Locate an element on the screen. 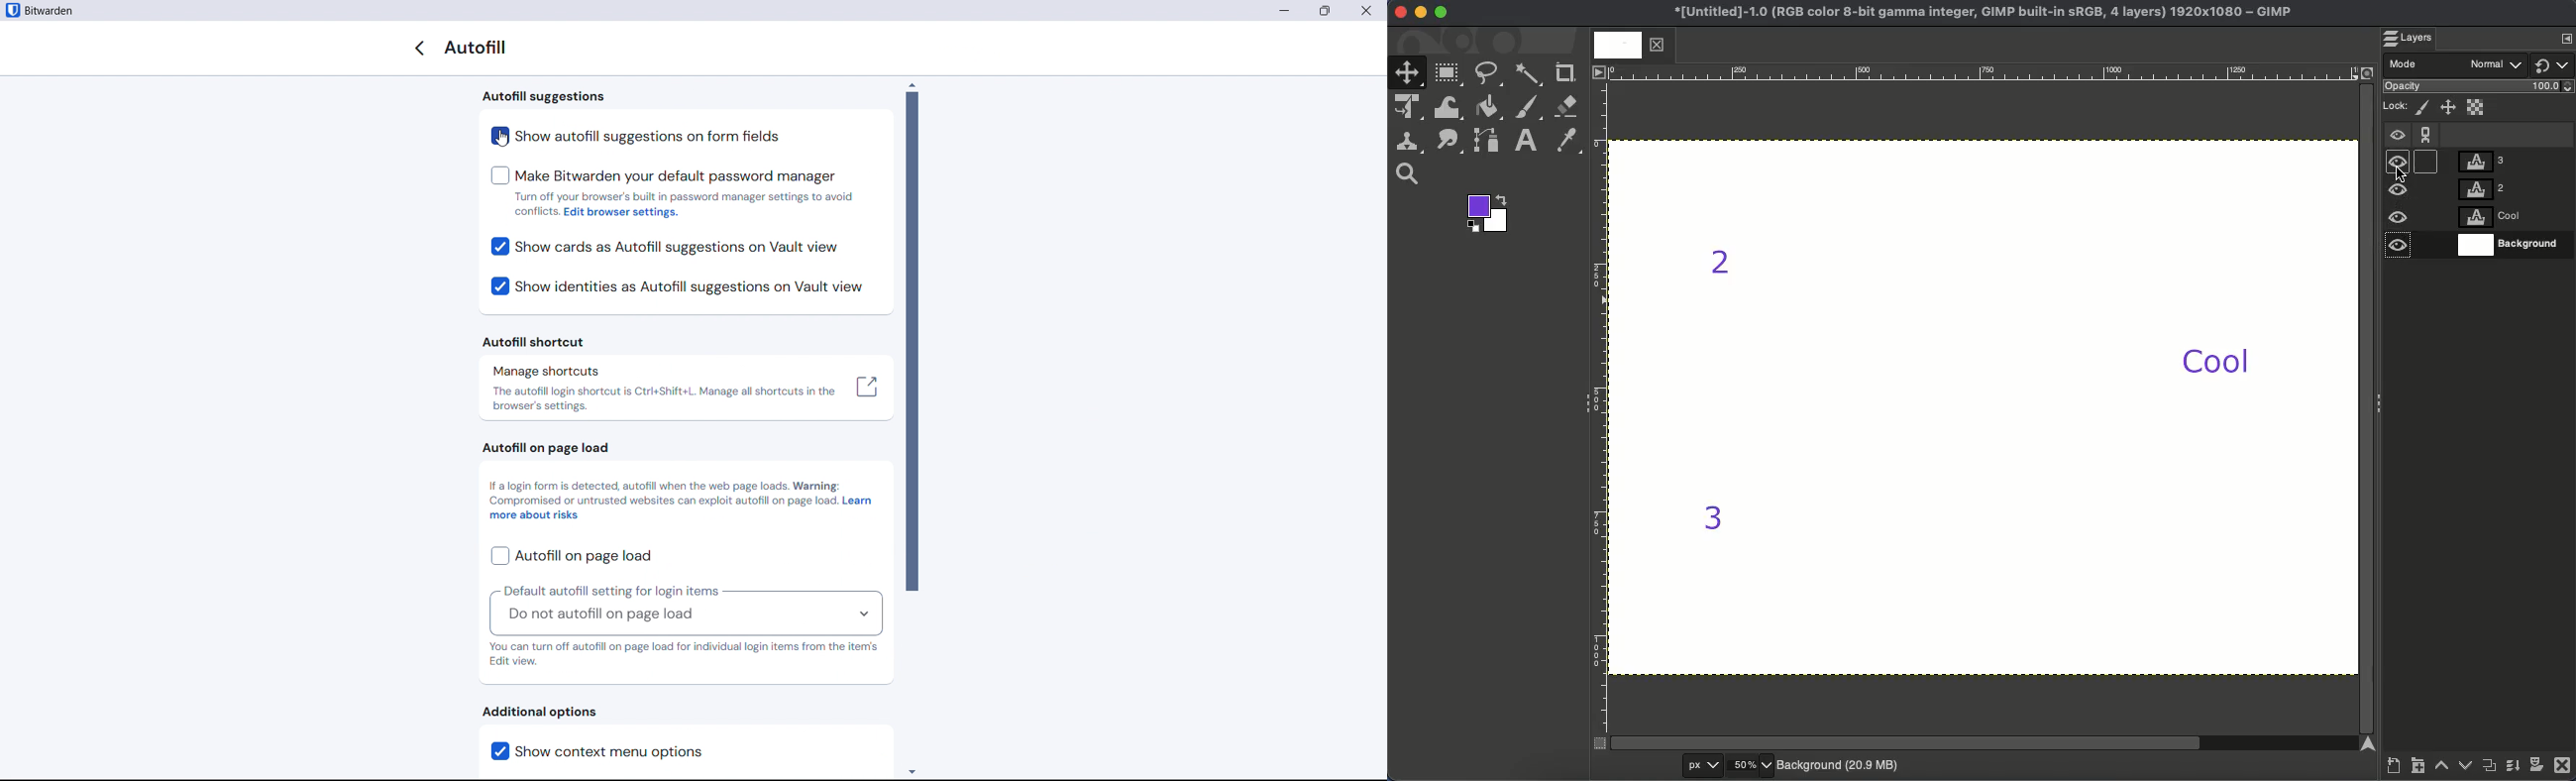 This screenshot has height=784, width=2576. Name is located at coordinates (1979, 14).